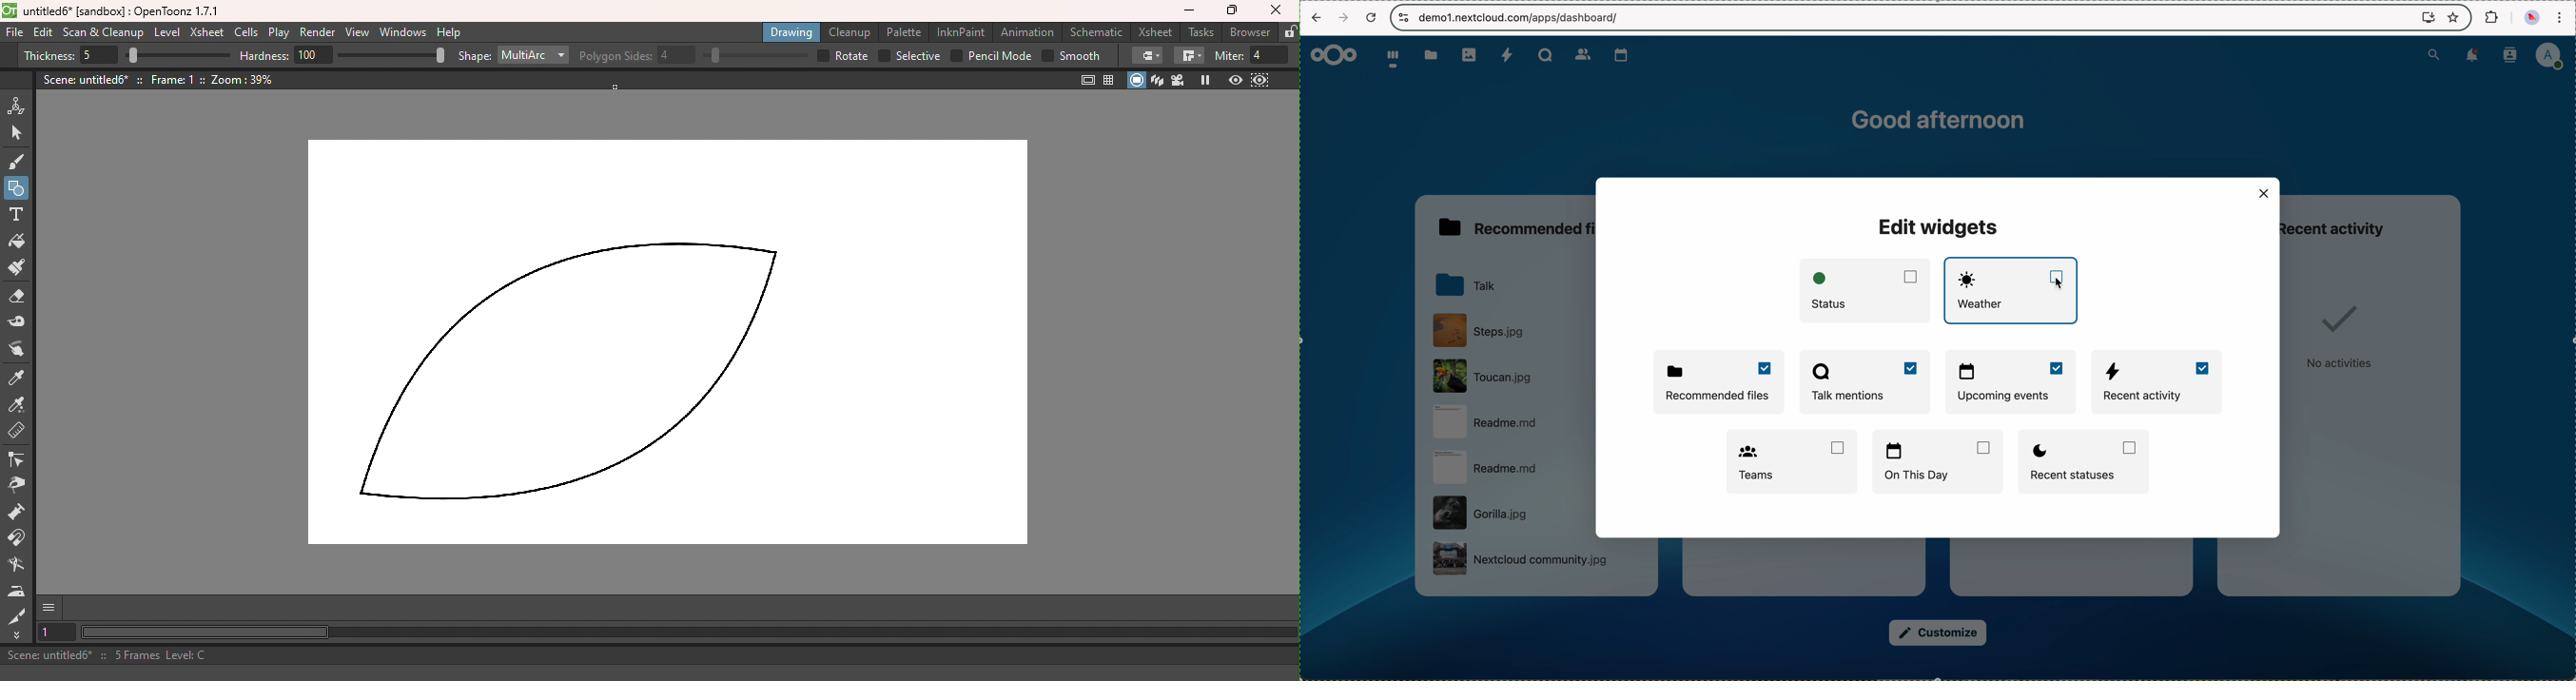  What do you see at coordinates (1865, 383) in the screenshot?
I see `enable Talk mentions` at bounding box center [1865, 383].